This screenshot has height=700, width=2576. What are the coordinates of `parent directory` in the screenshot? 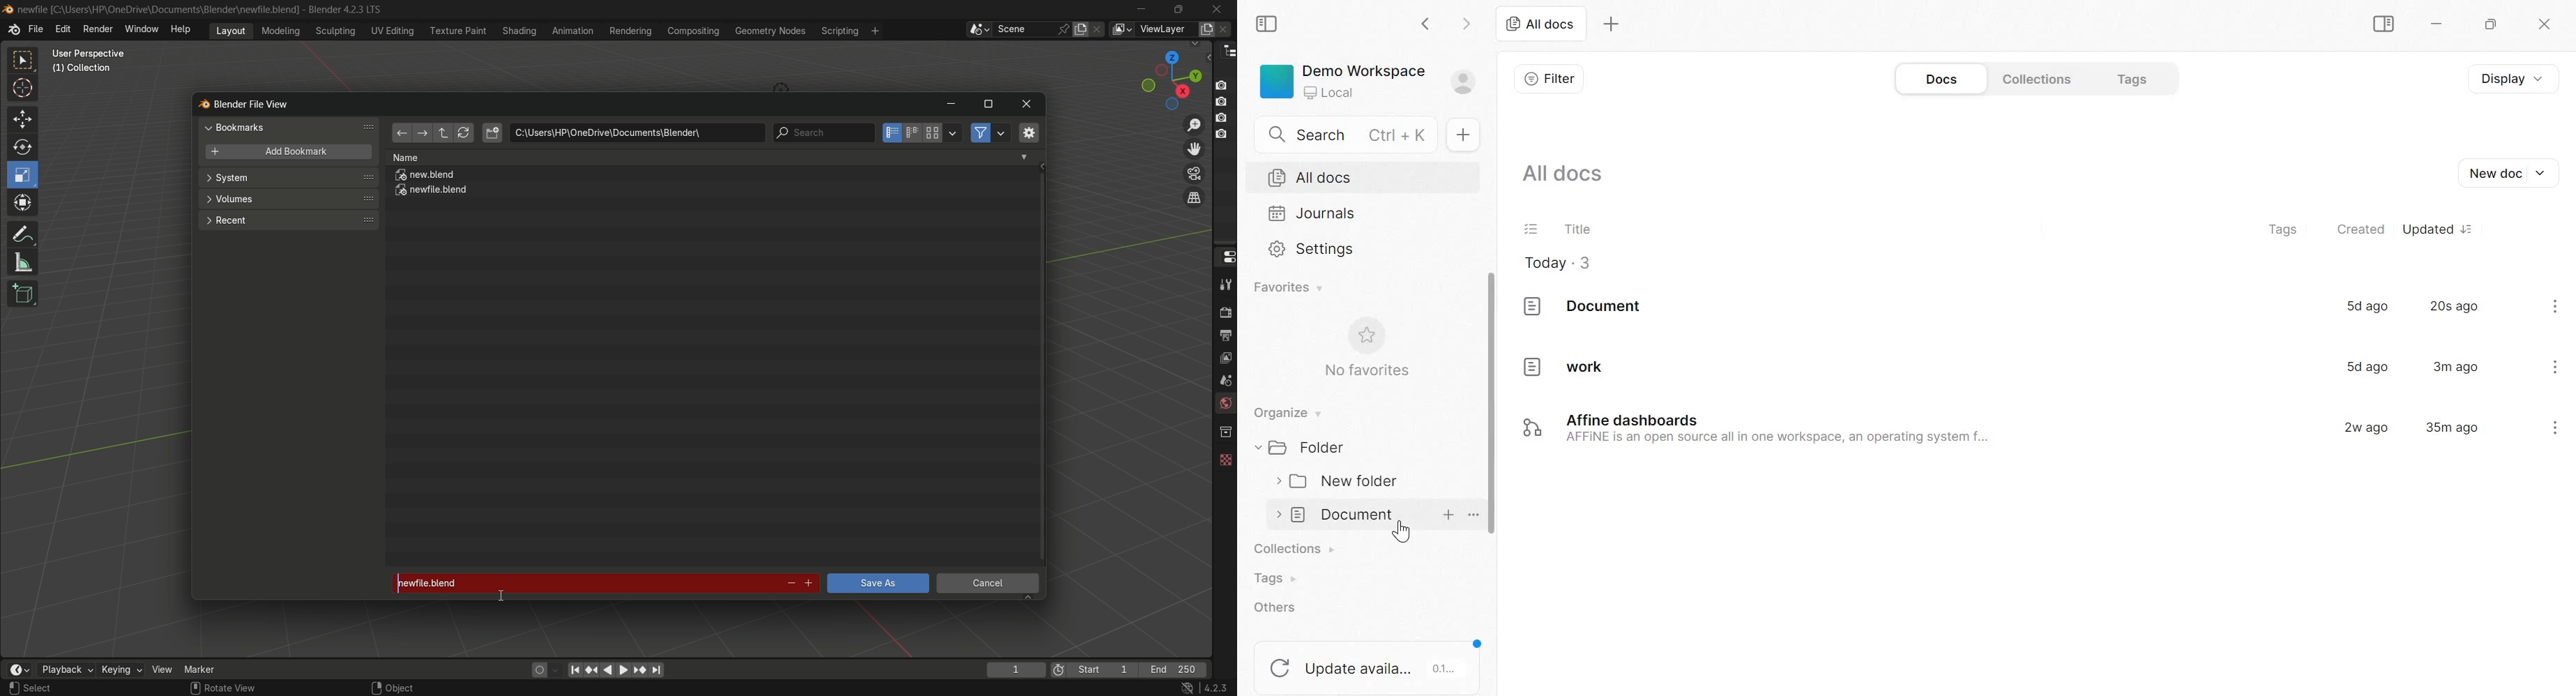 It's located at (445, 133).